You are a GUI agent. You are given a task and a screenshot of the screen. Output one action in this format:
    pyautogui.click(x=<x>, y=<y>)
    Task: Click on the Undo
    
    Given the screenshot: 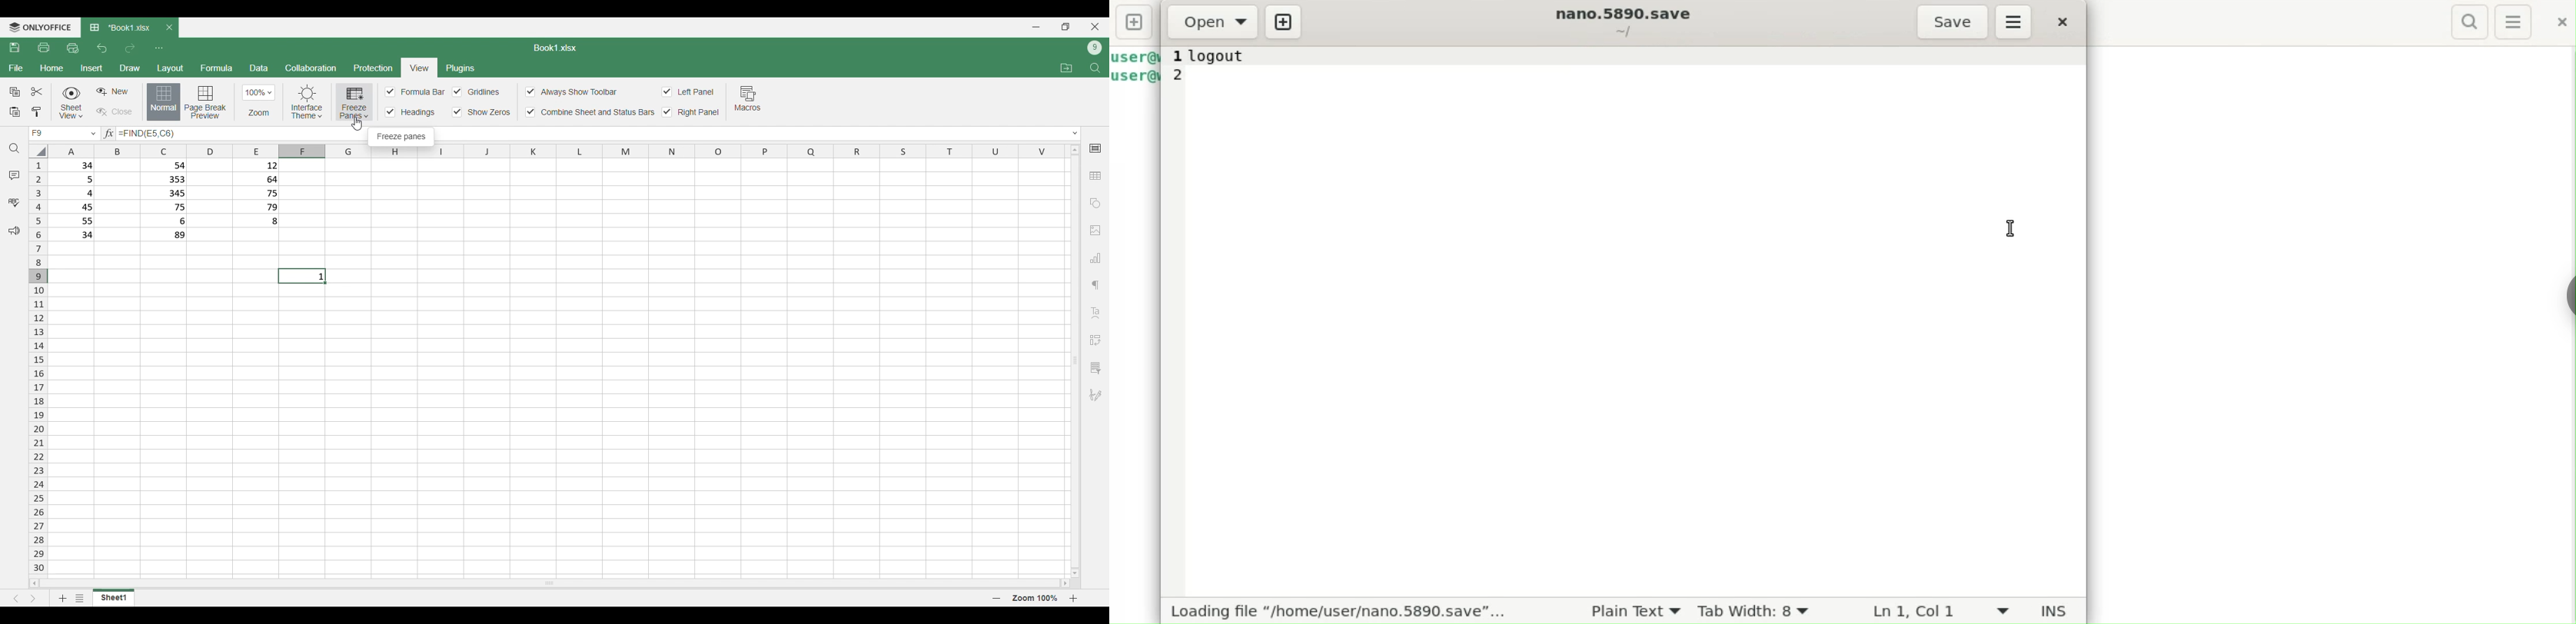 What is the action you would take?
    pyautogui.click(x=103, y=49)
    